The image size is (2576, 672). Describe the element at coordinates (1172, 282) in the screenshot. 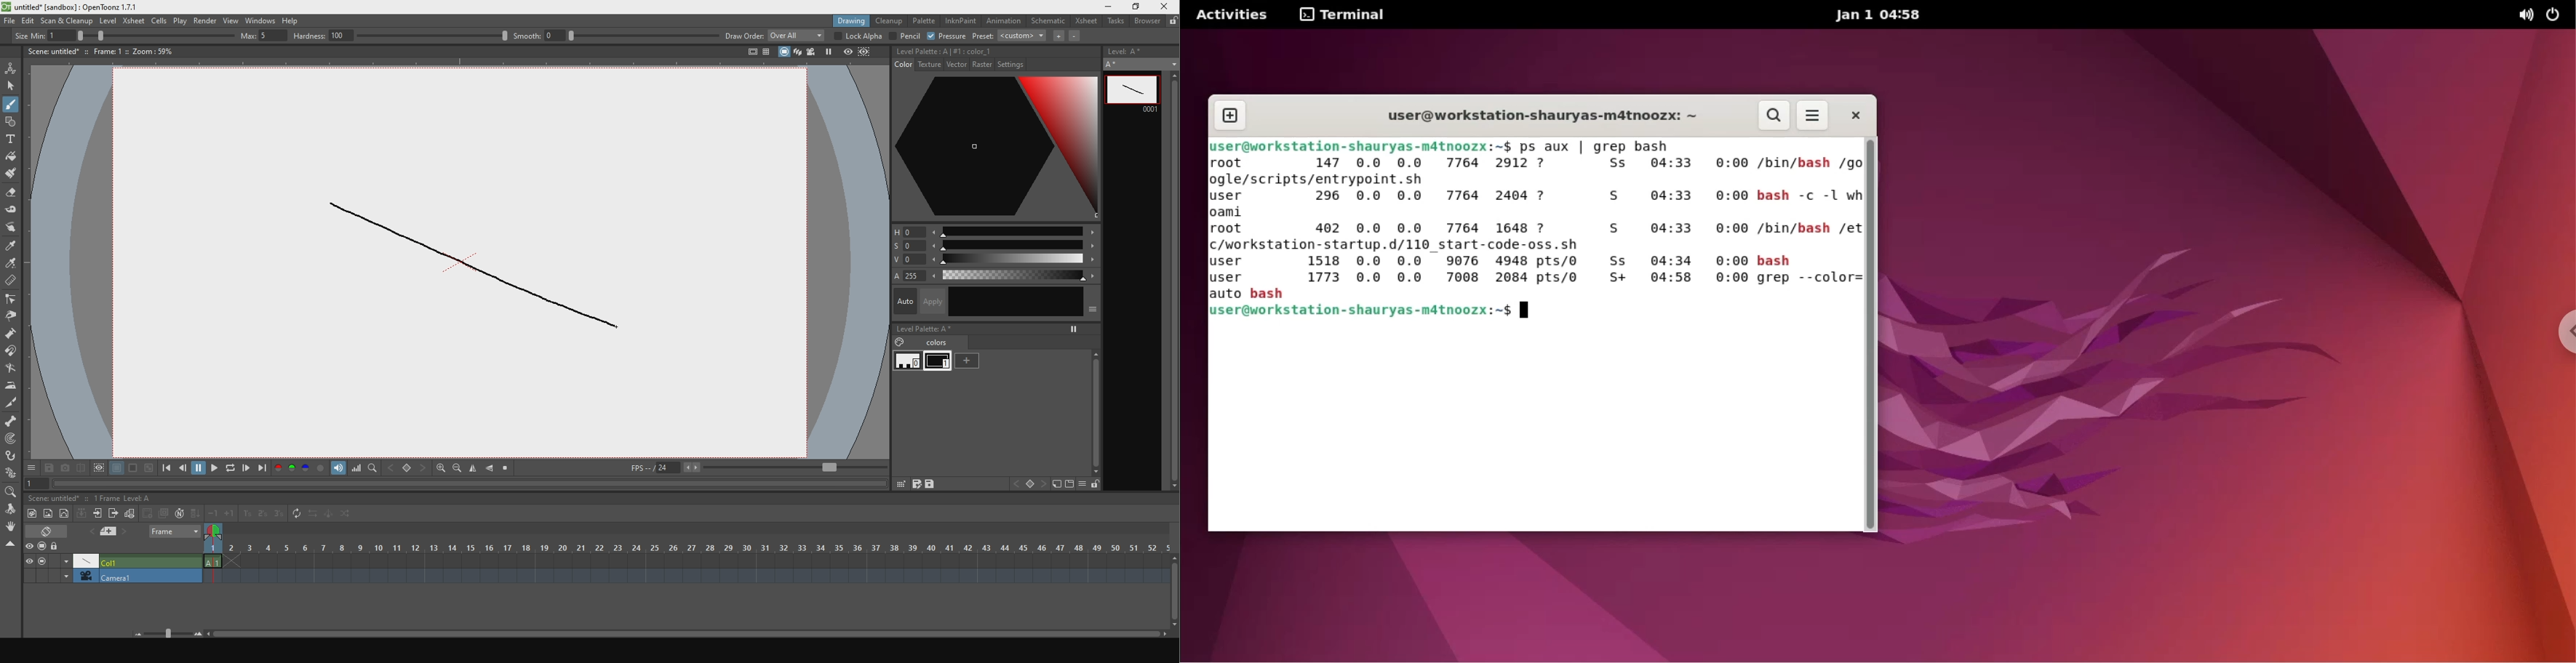

I see `scroll bar` at that location.